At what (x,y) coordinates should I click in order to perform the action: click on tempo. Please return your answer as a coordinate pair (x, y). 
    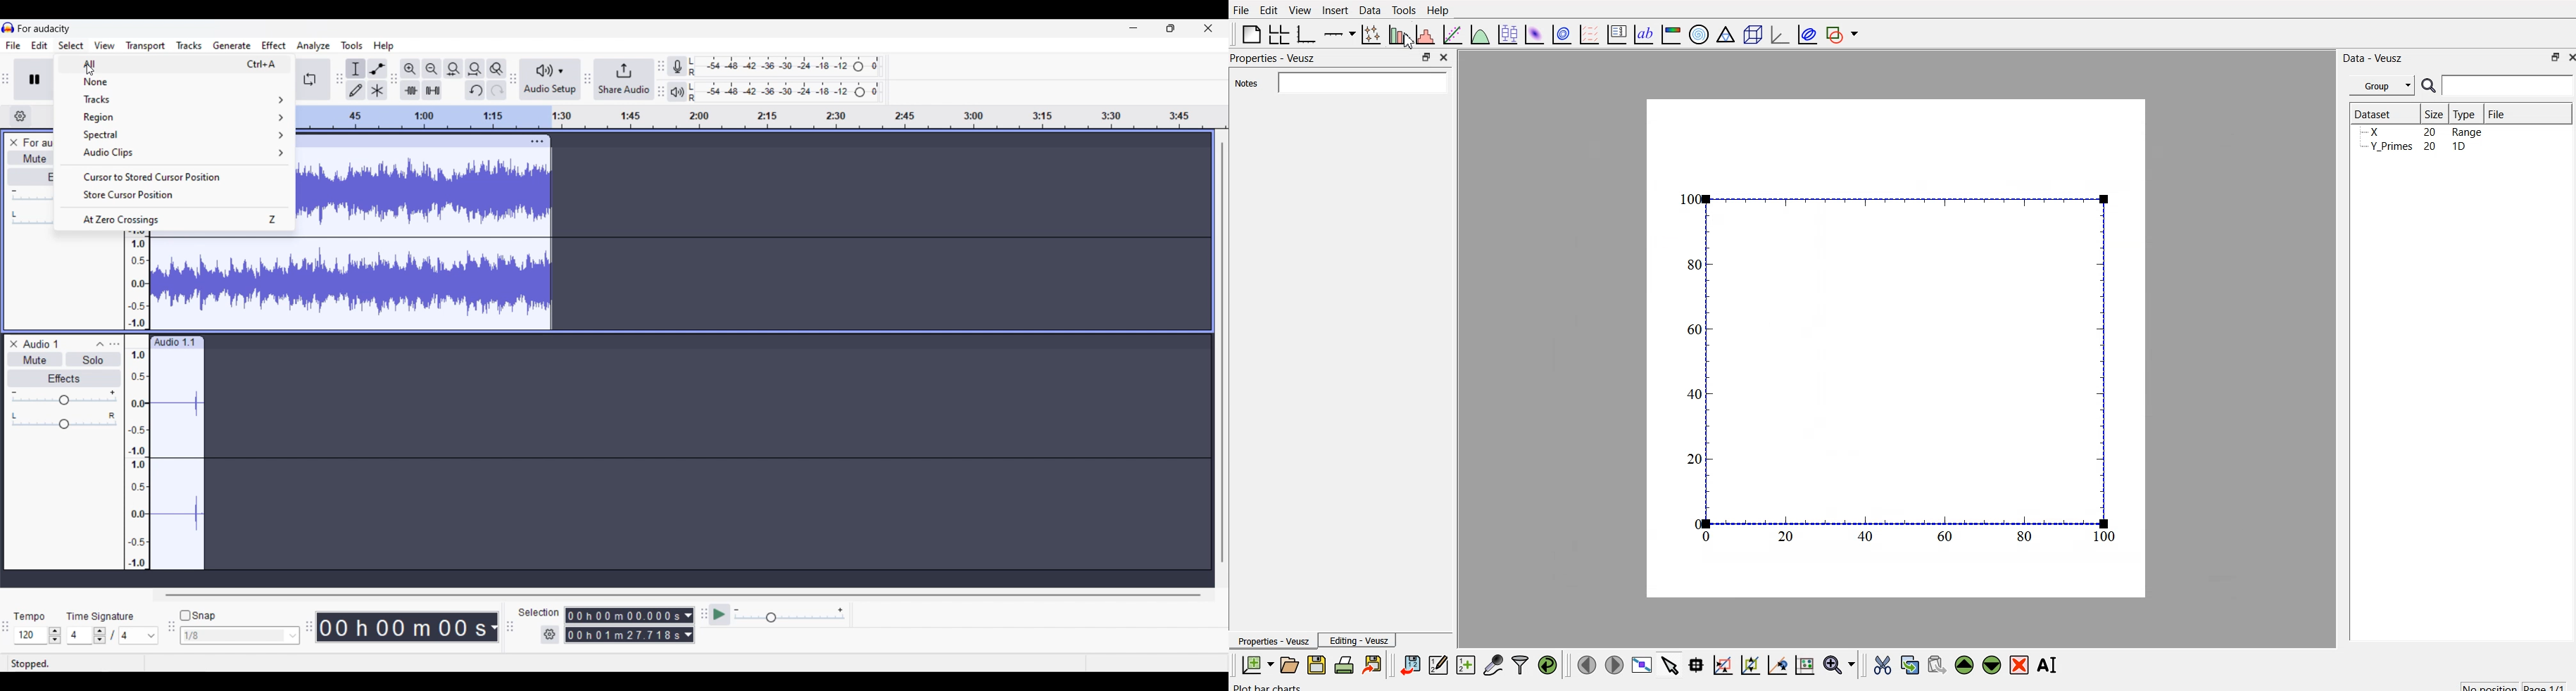
    Looking at the image, I should click on (30, 616).